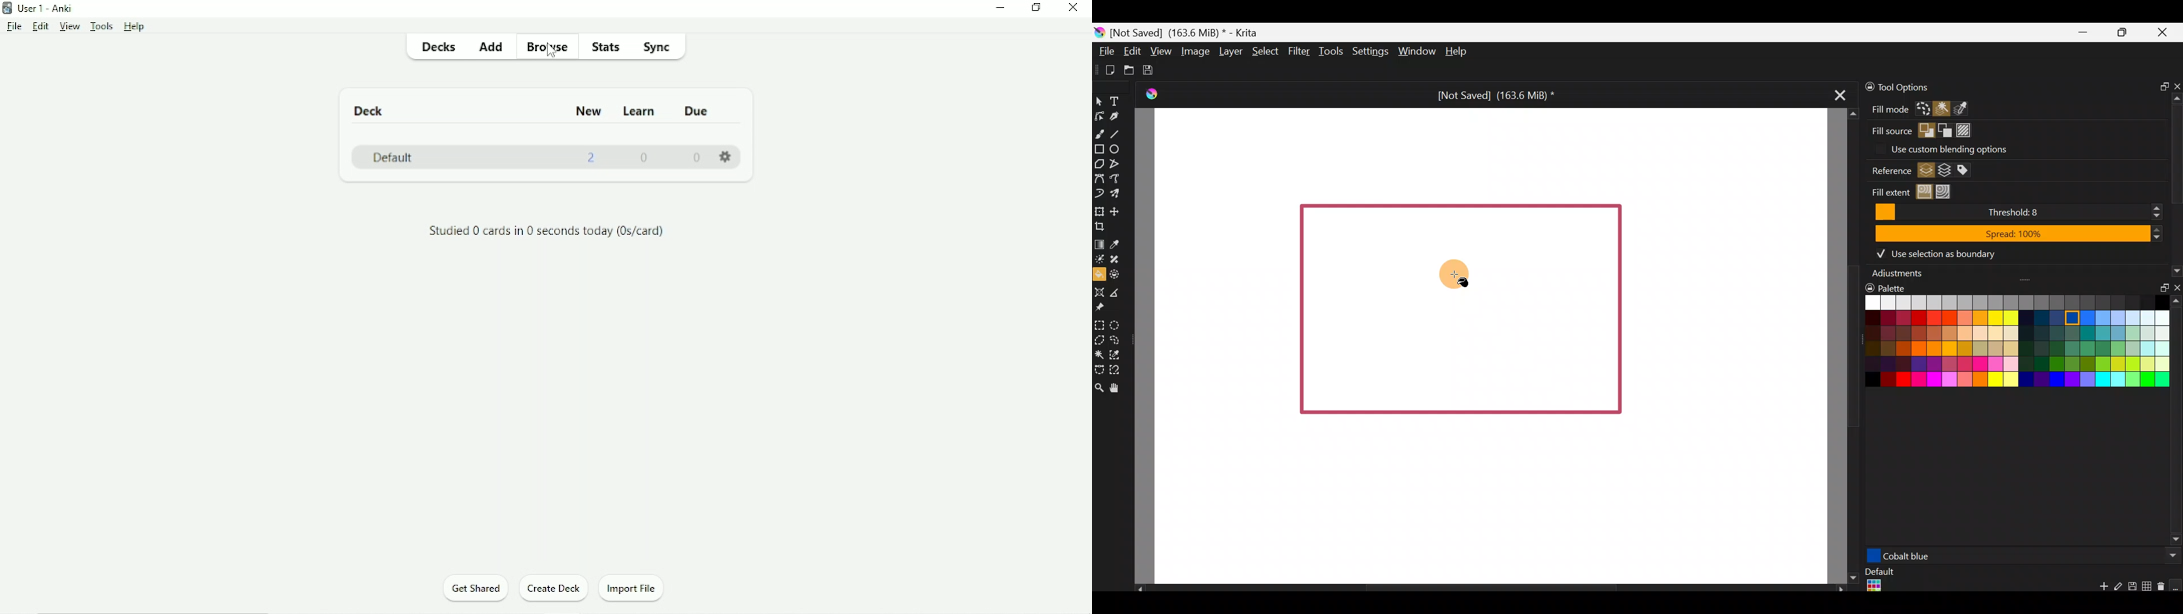 The height and width of the screenshot is (616, 2184). Describe the element at coordinates (48, 9) in the screenshot. I see `User 1 - Anki` at that location.